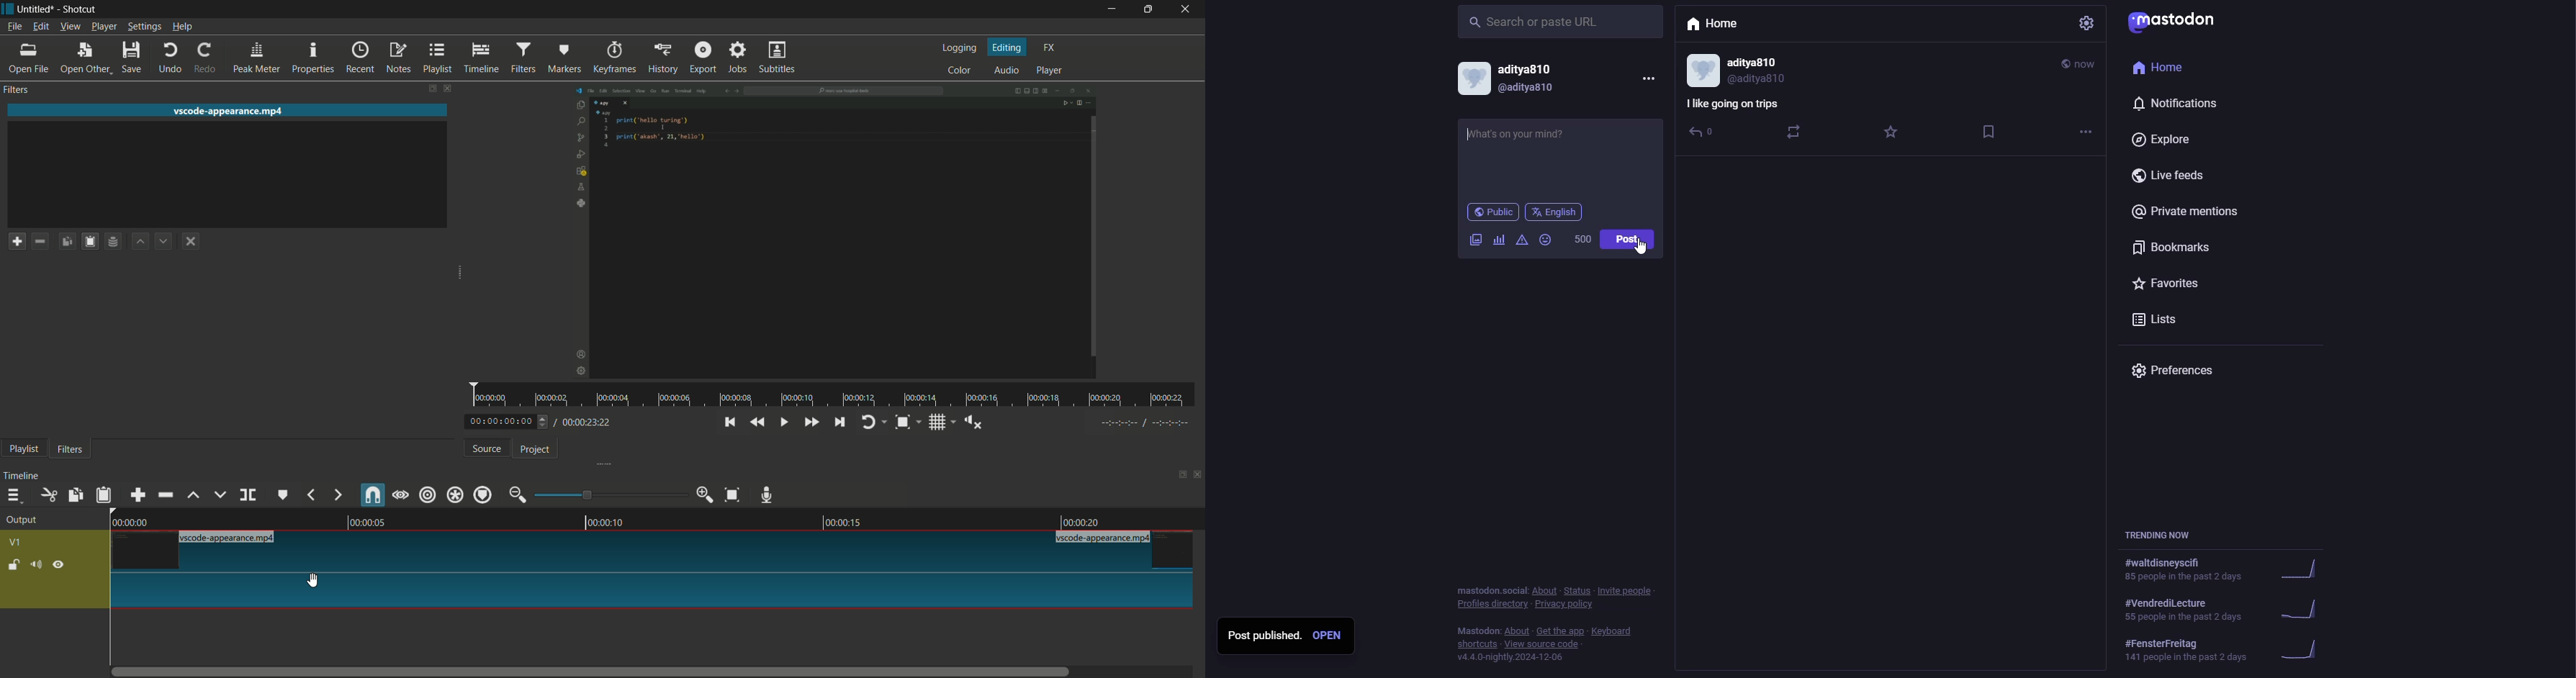  What do you see at coordinates (813, 423) in the screenshot?
I see `quickly play forward` at bounding box center [813, 423].